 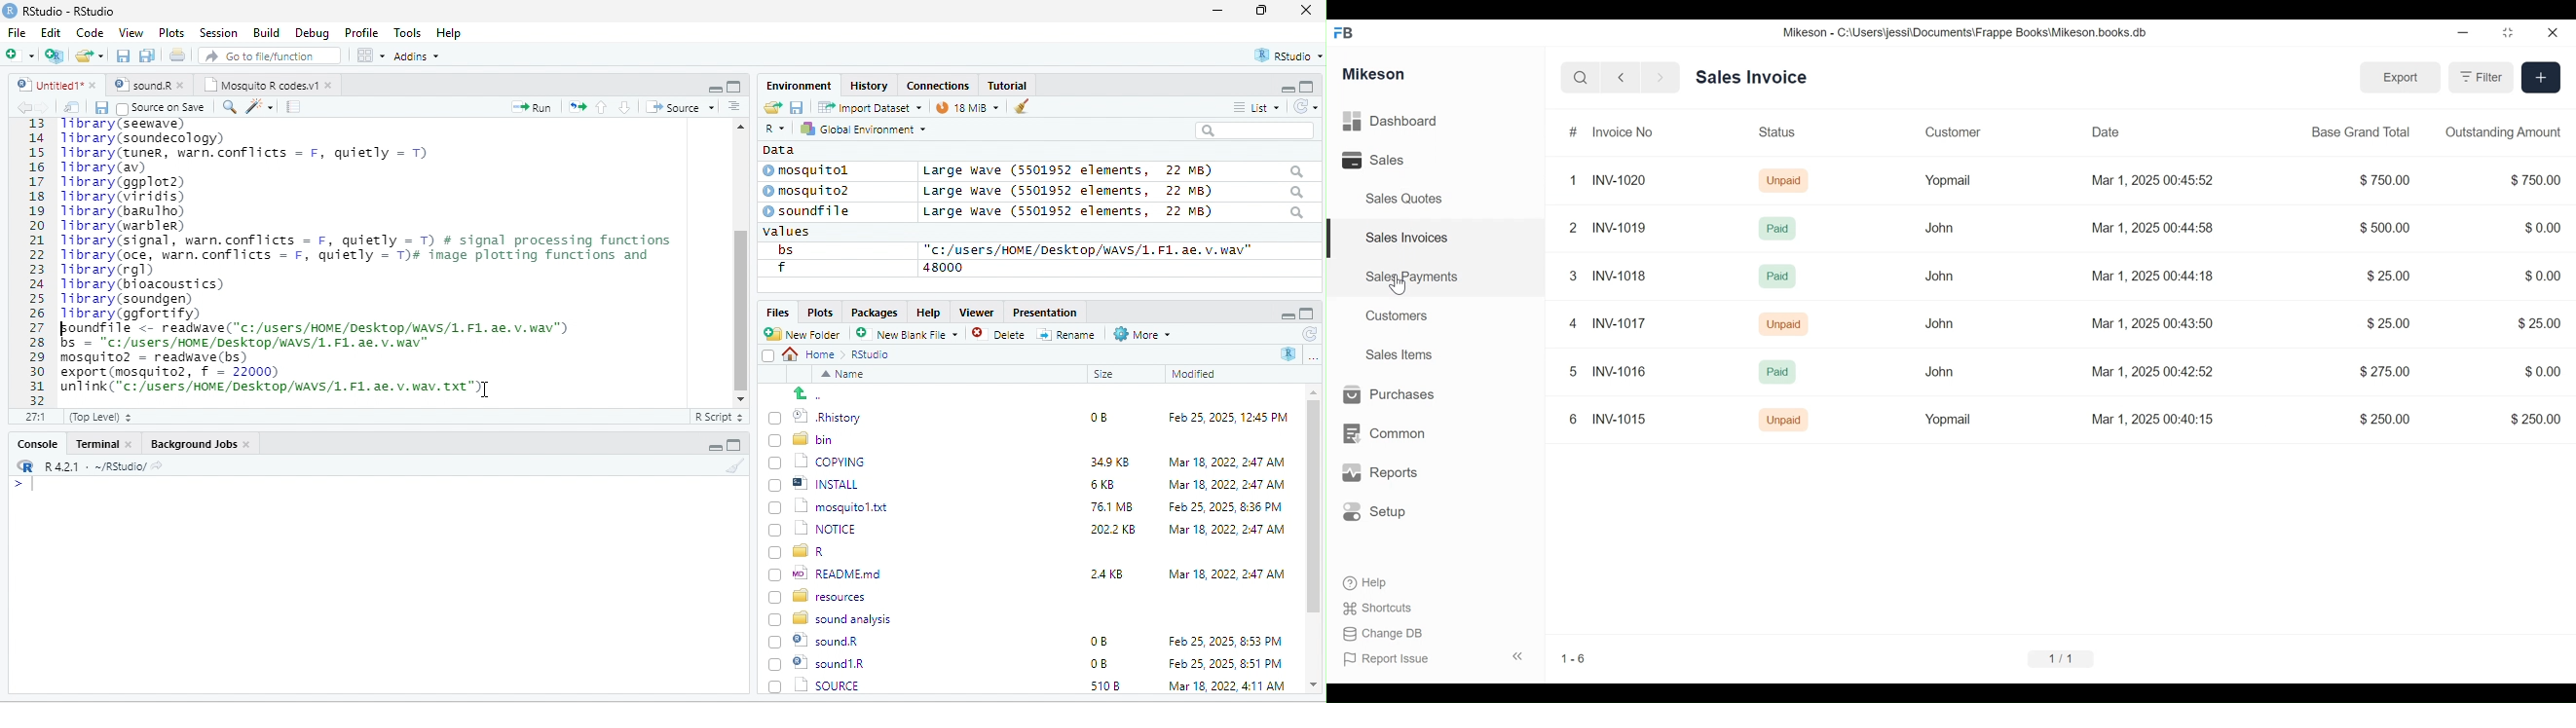 What do you see at coordinates (1772, 372) in the screenshot?
I see `Paid` at bounding box center [1772, 372].